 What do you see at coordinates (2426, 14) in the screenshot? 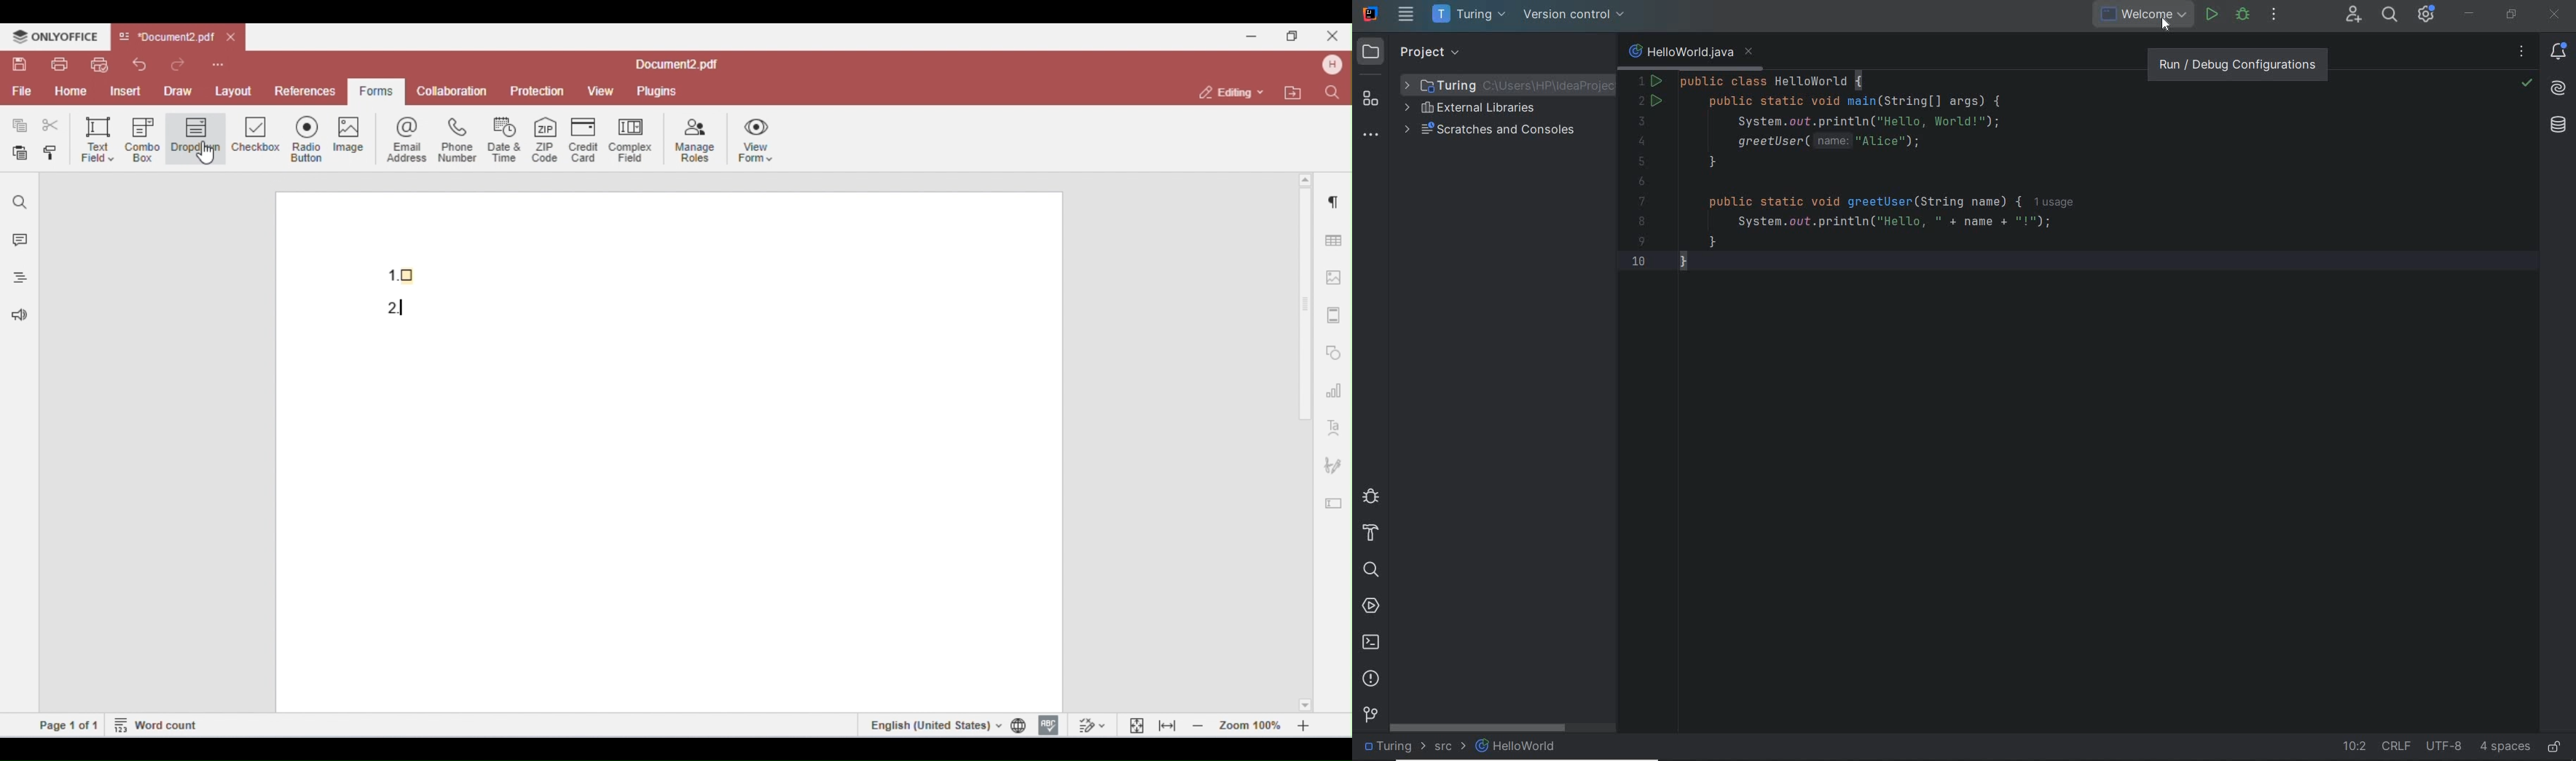
I see `IDE & Project Settings` at bounding box center [2426, 14].